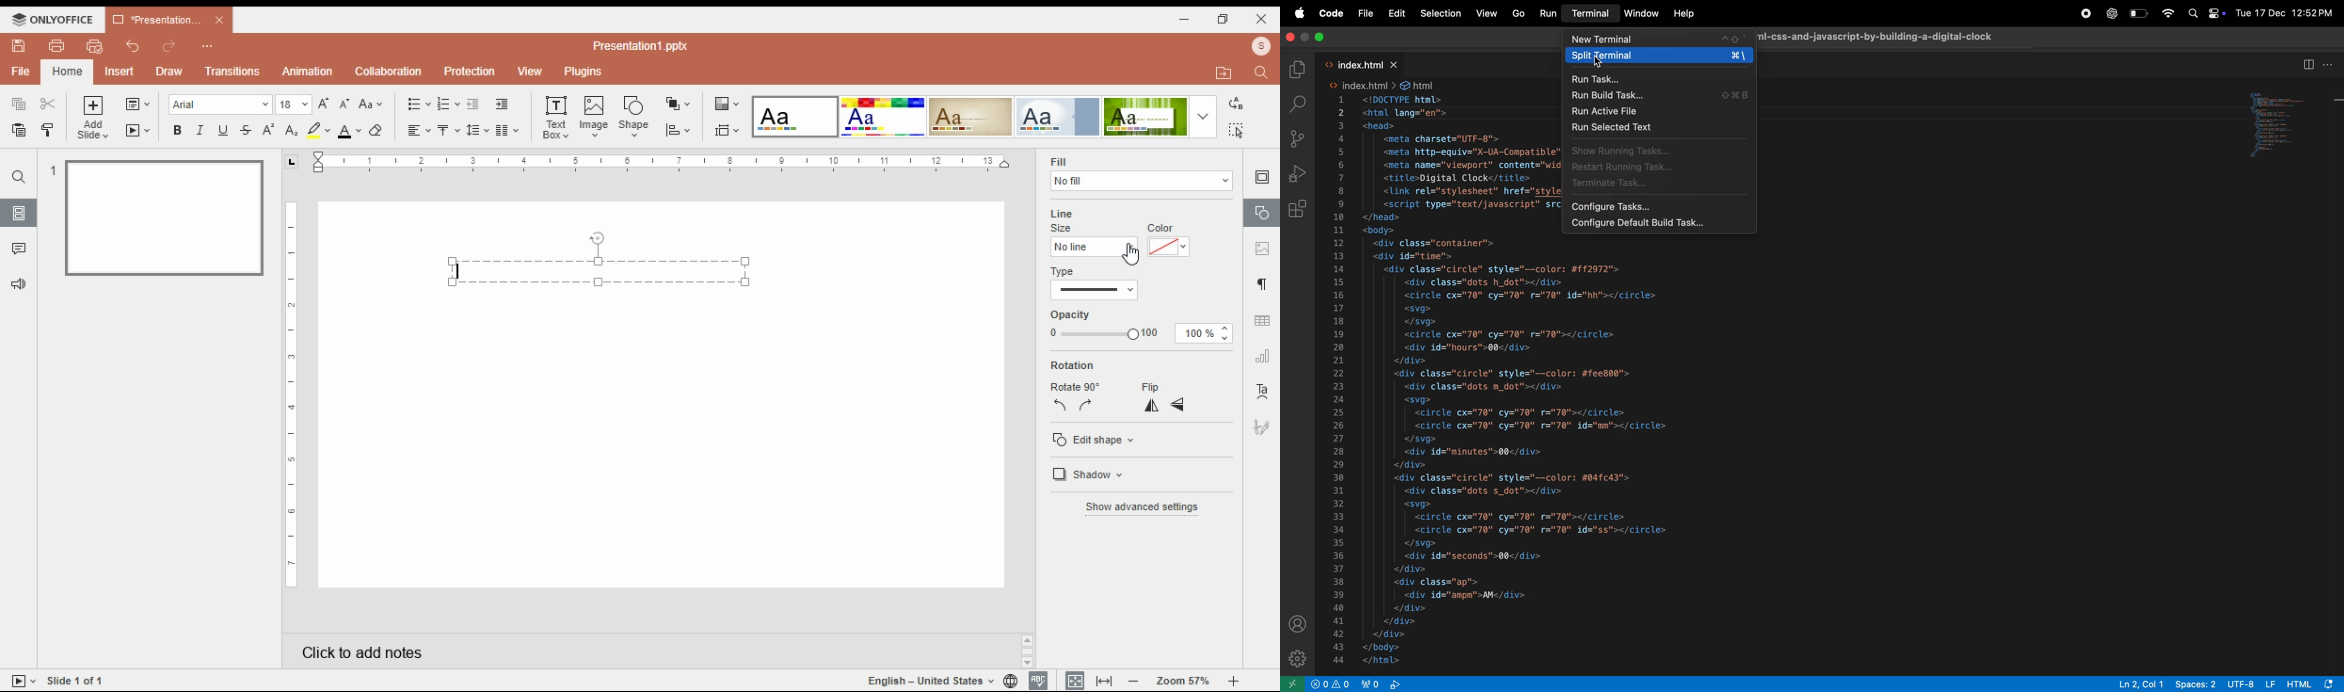 Image resolution: width=2352 pixels, height=700 pixels. Describe the element at coordinates (1196, 333) in the screenshot. I see `100%` at that location.